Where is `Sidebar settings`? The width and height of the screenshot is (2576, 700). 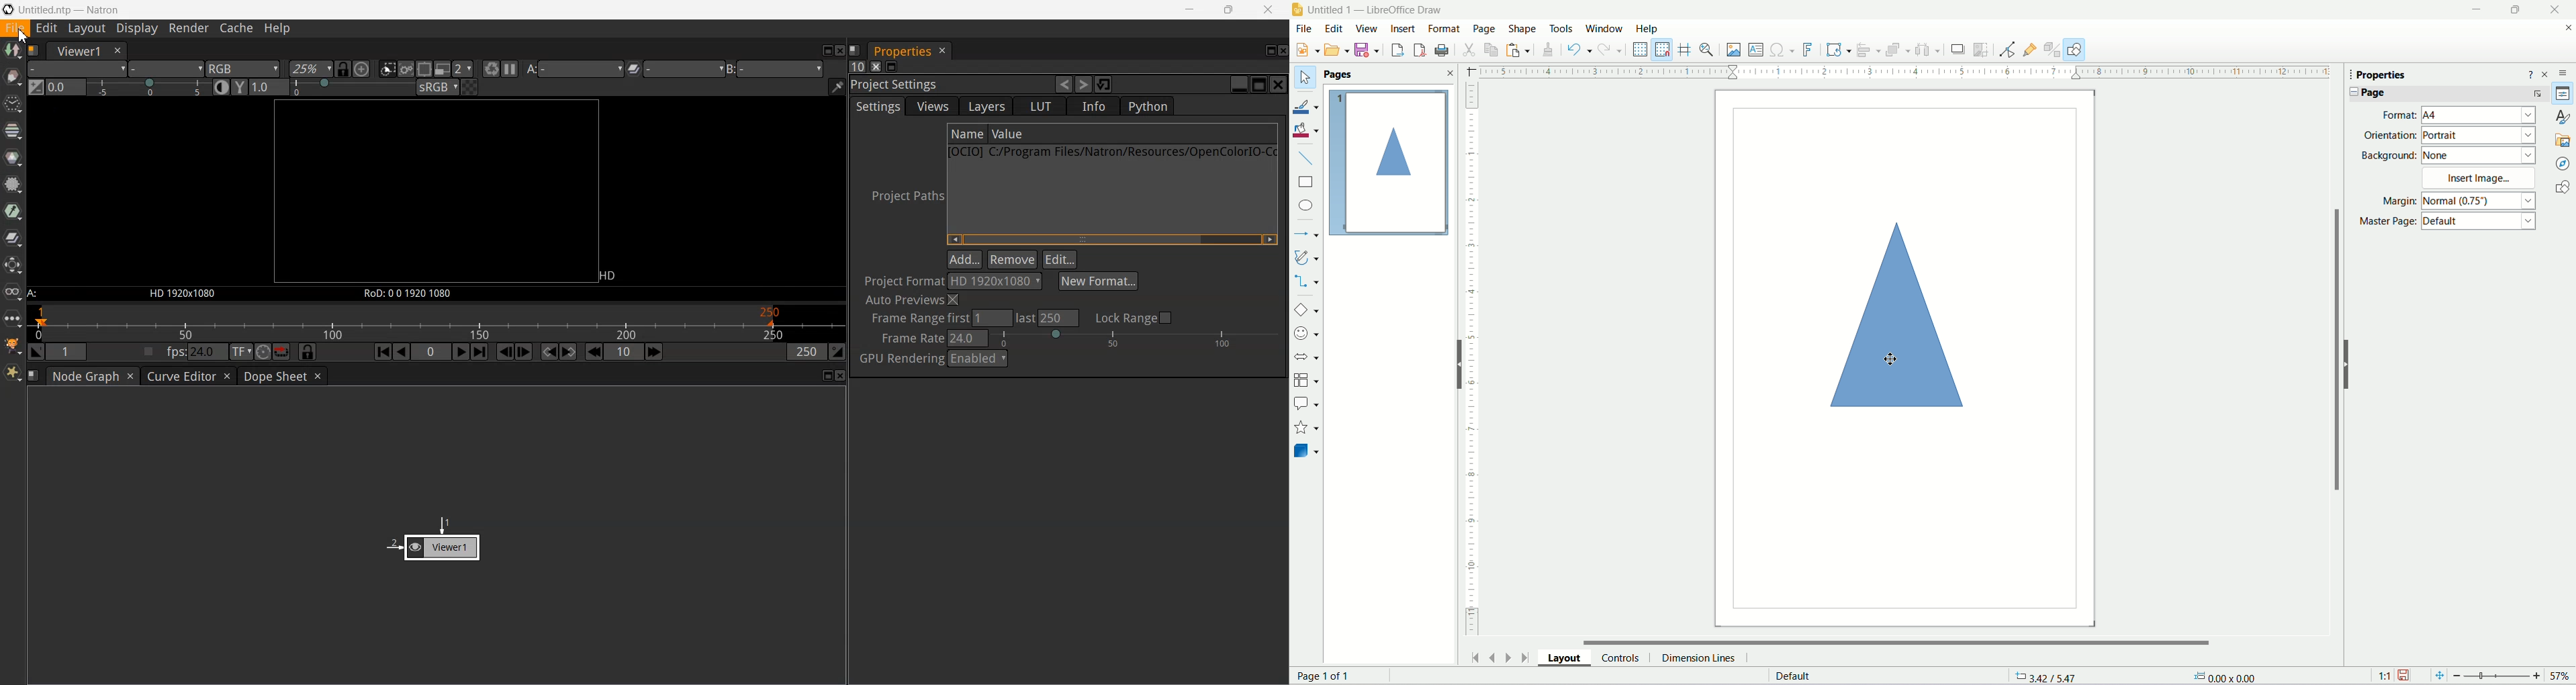
Sidebar settings is located at coordinates (2565, 72).